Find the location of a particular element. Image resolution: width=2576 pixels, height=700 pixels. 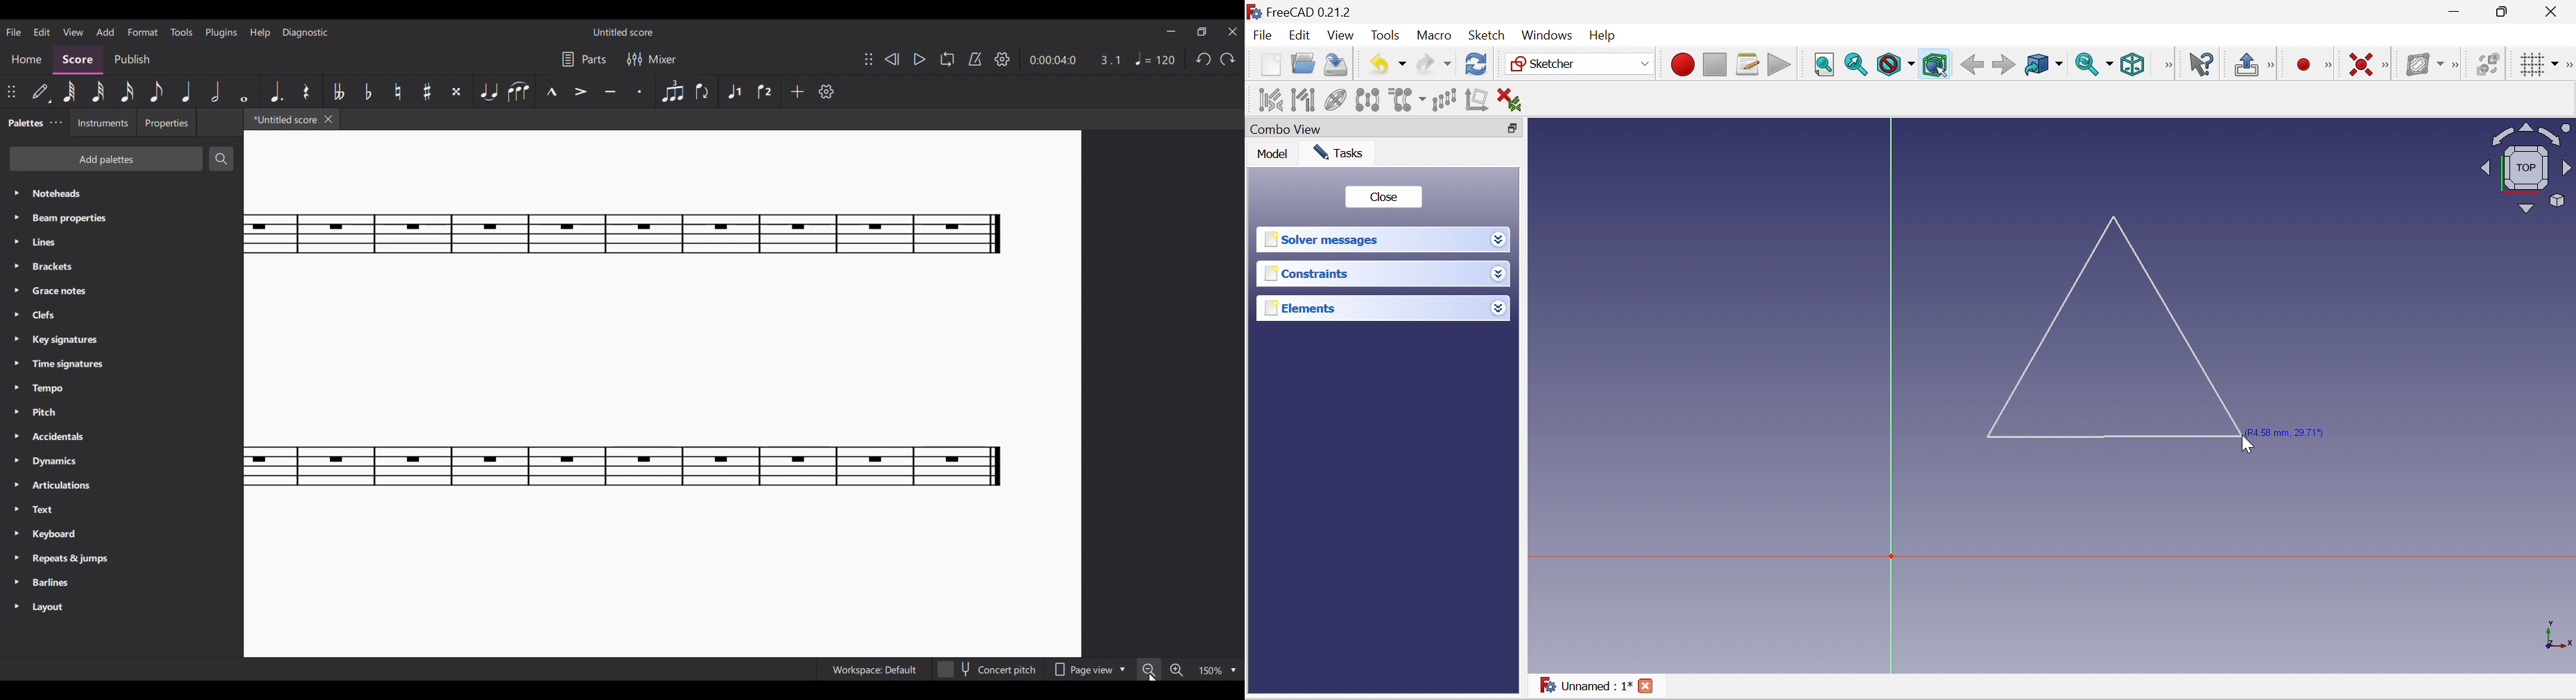

Remove axes alignment is located at coordinates (1477, 98).